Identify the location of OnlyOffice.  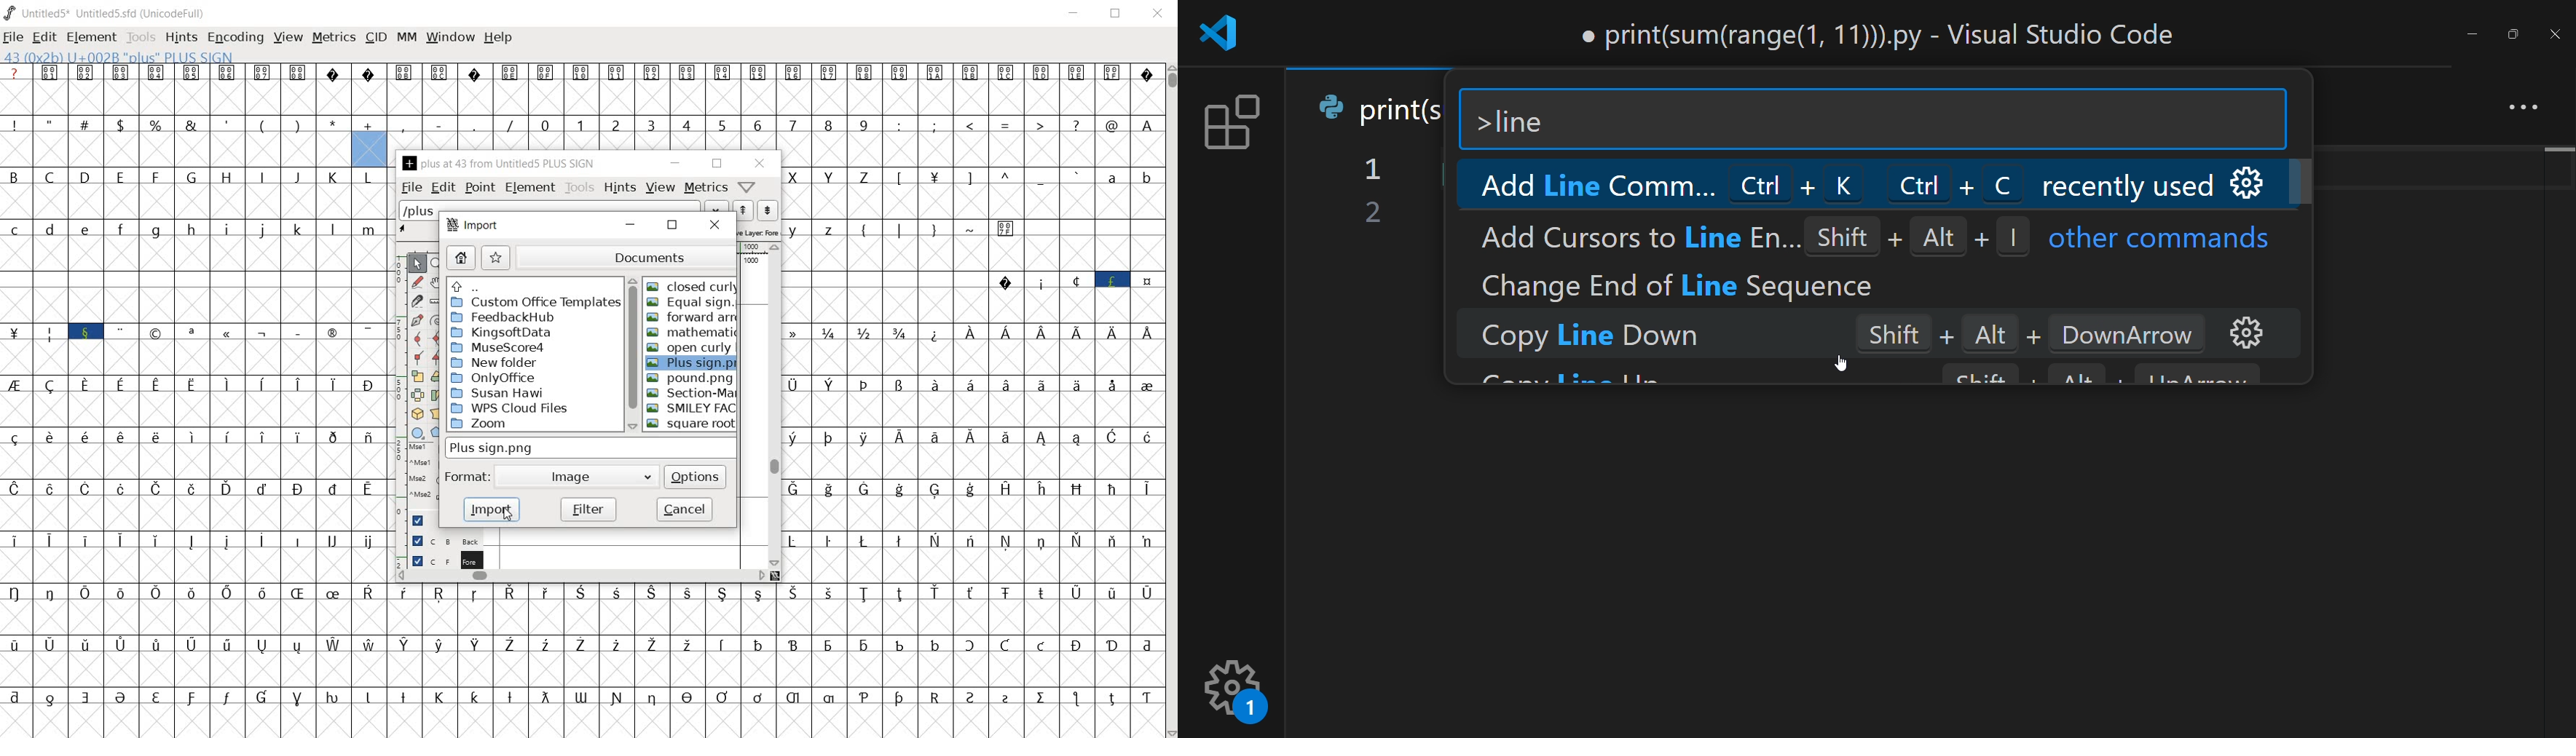
(494, 378).